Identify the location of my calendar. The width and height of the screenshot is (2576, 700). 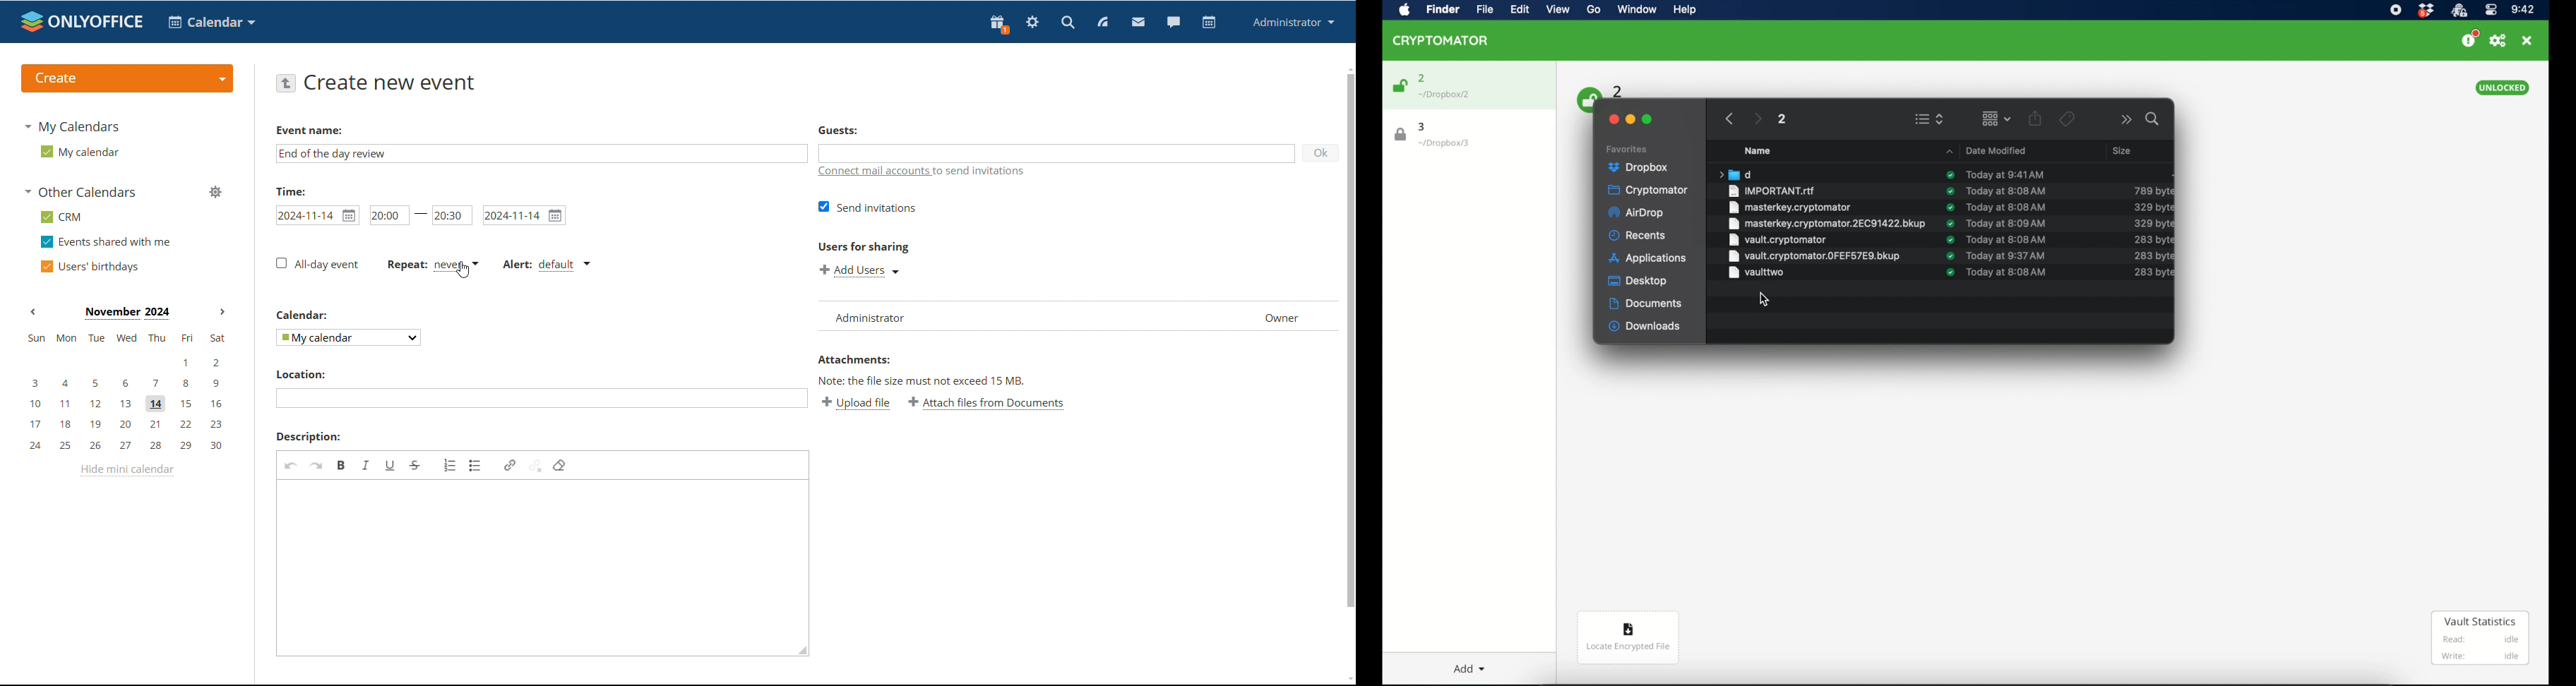
(78, 152).